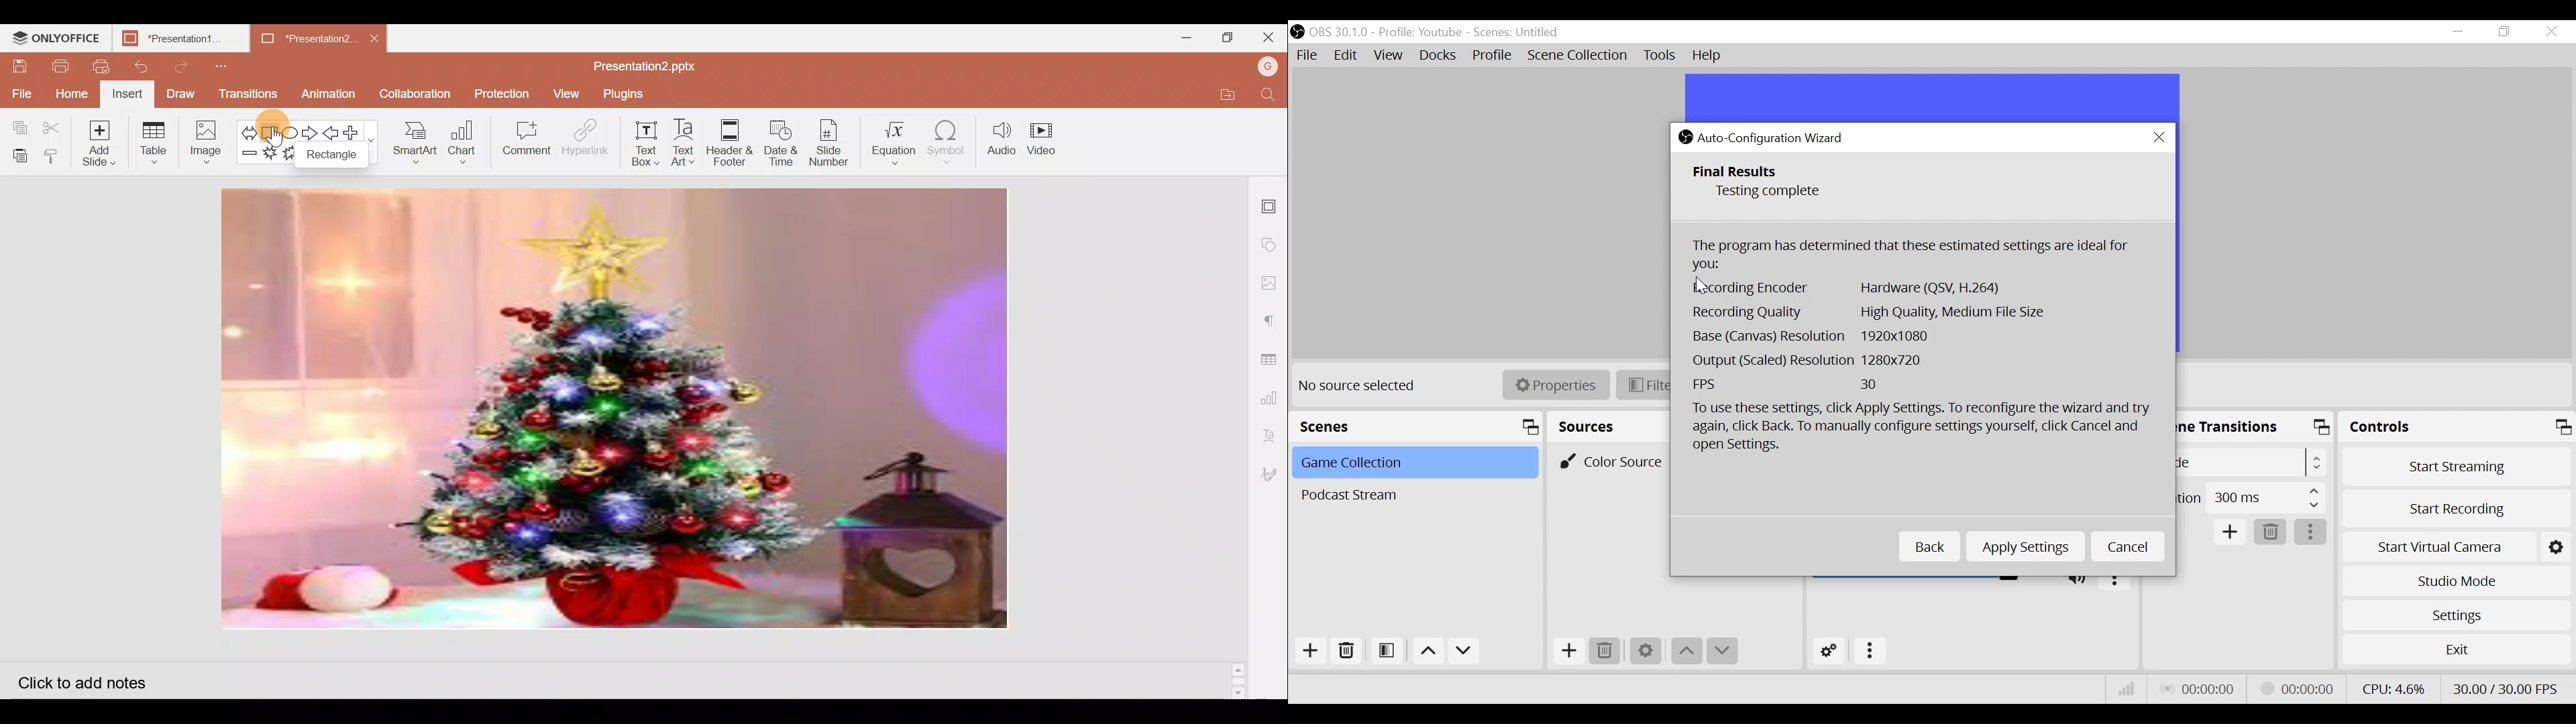 This screenshot has height=728, width=2576. I want to click on scene, so click(1517, 33).